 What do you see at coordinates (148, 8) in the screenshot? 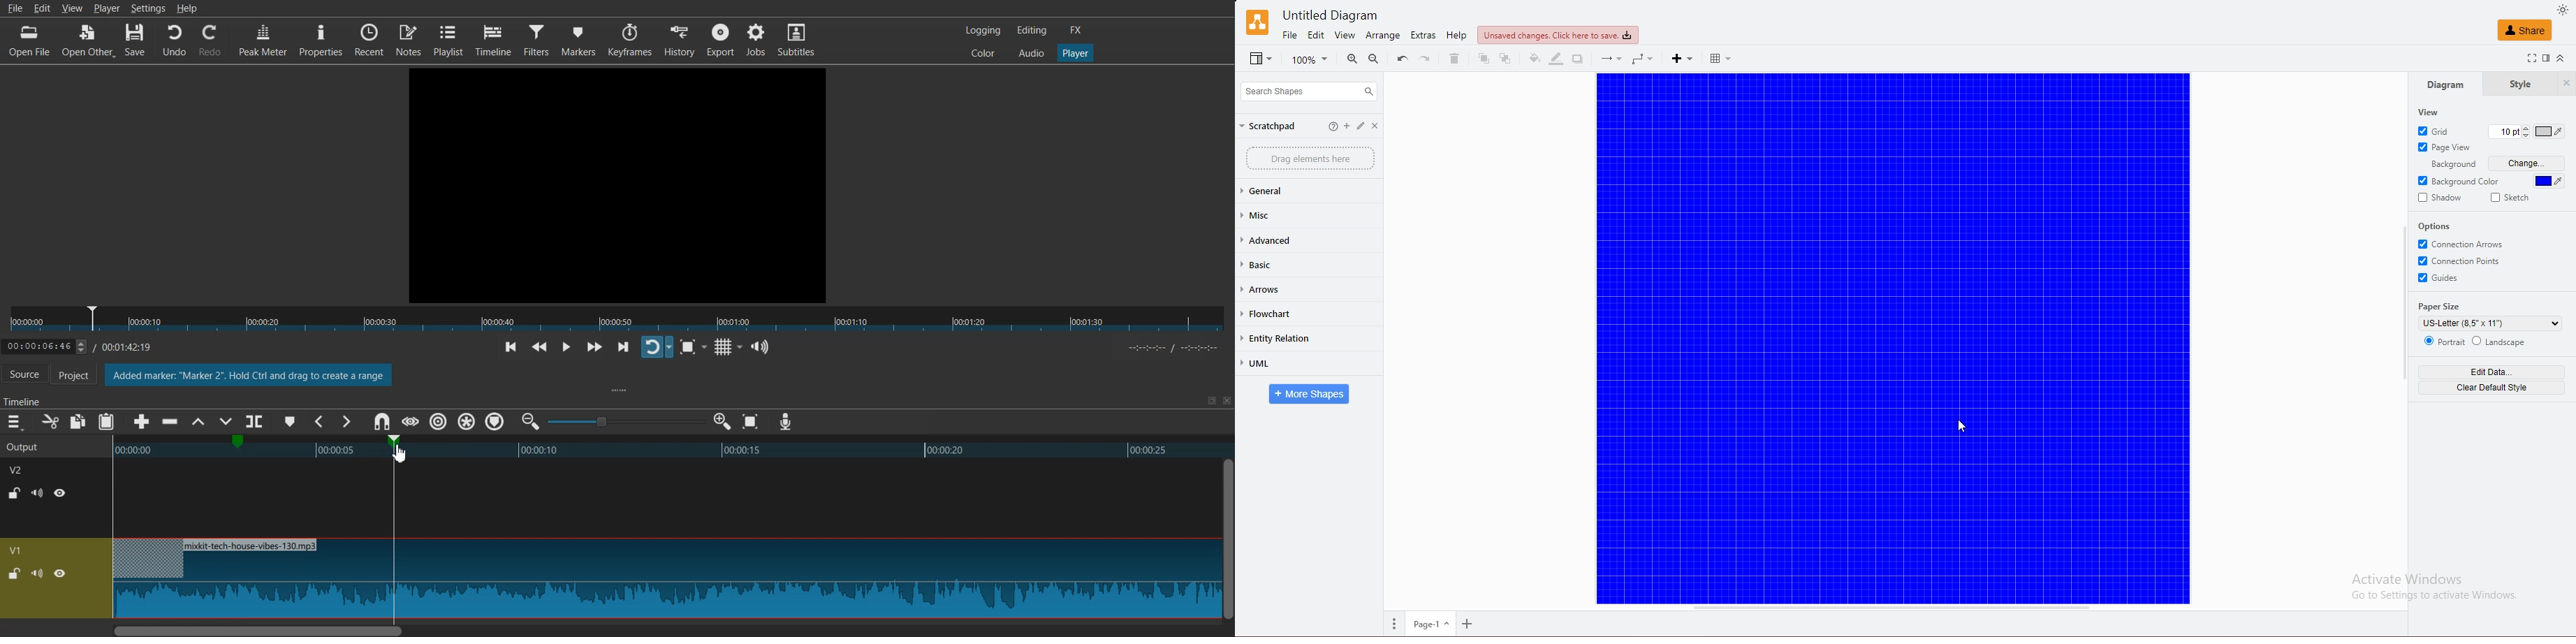
I see `Settings` at bounding box center [148, 8].